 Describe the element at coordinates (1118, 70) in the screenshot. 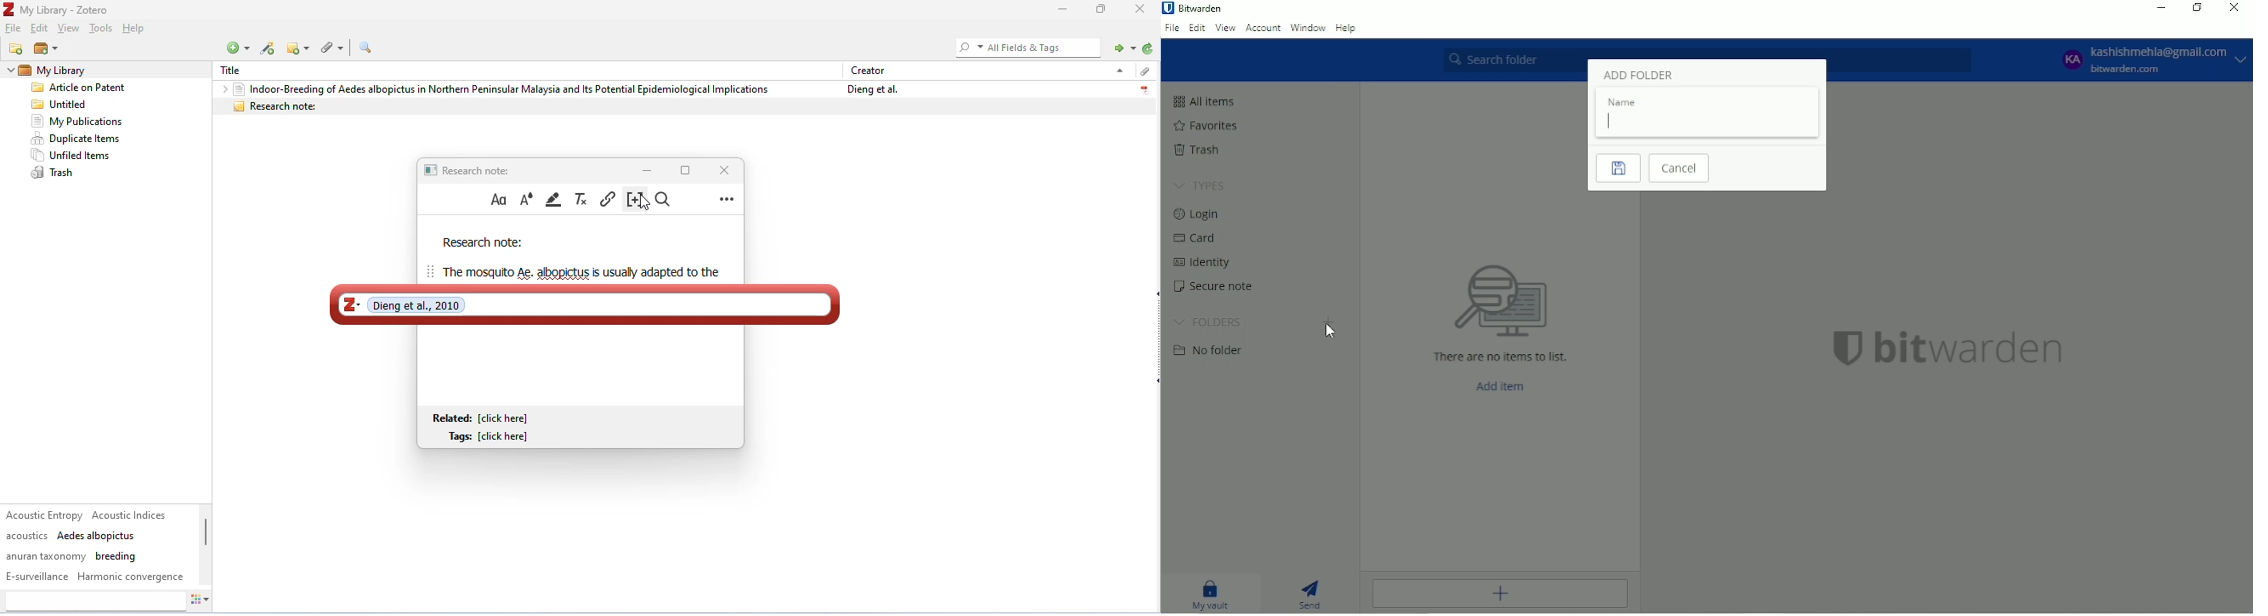

I see `drop down` at that location.